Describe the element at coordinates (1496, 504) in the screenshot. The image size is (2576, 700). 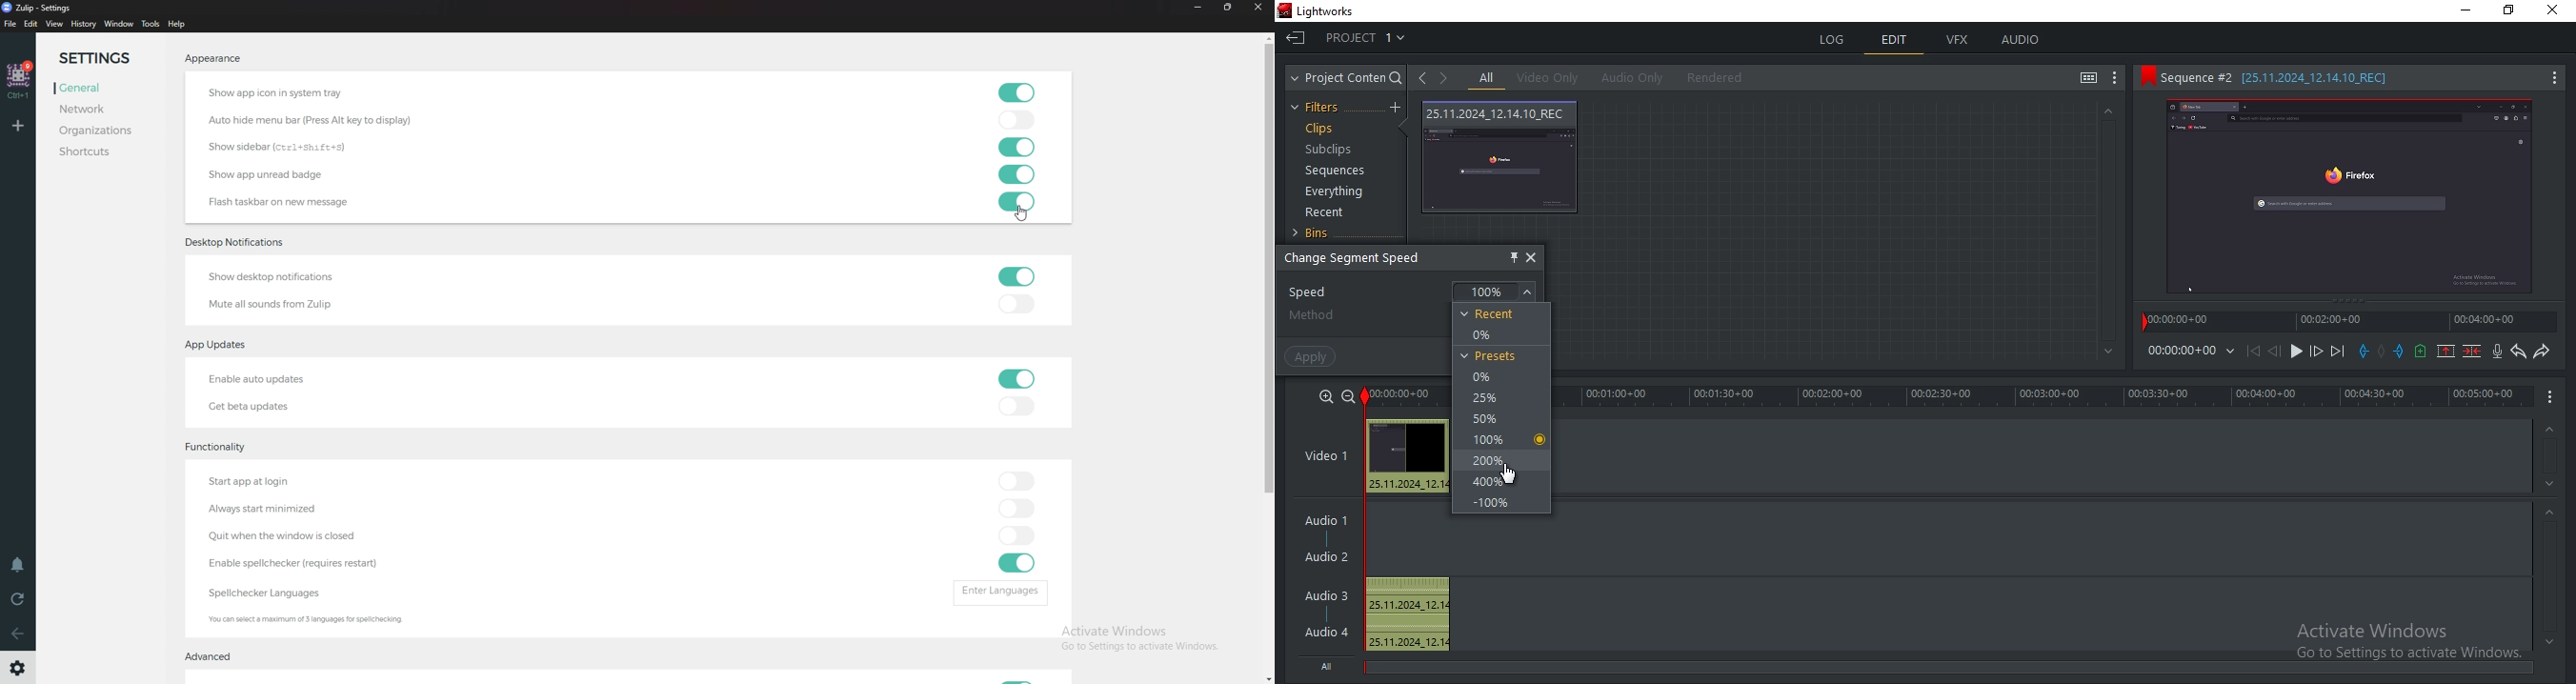
I see `-100%` at that location.